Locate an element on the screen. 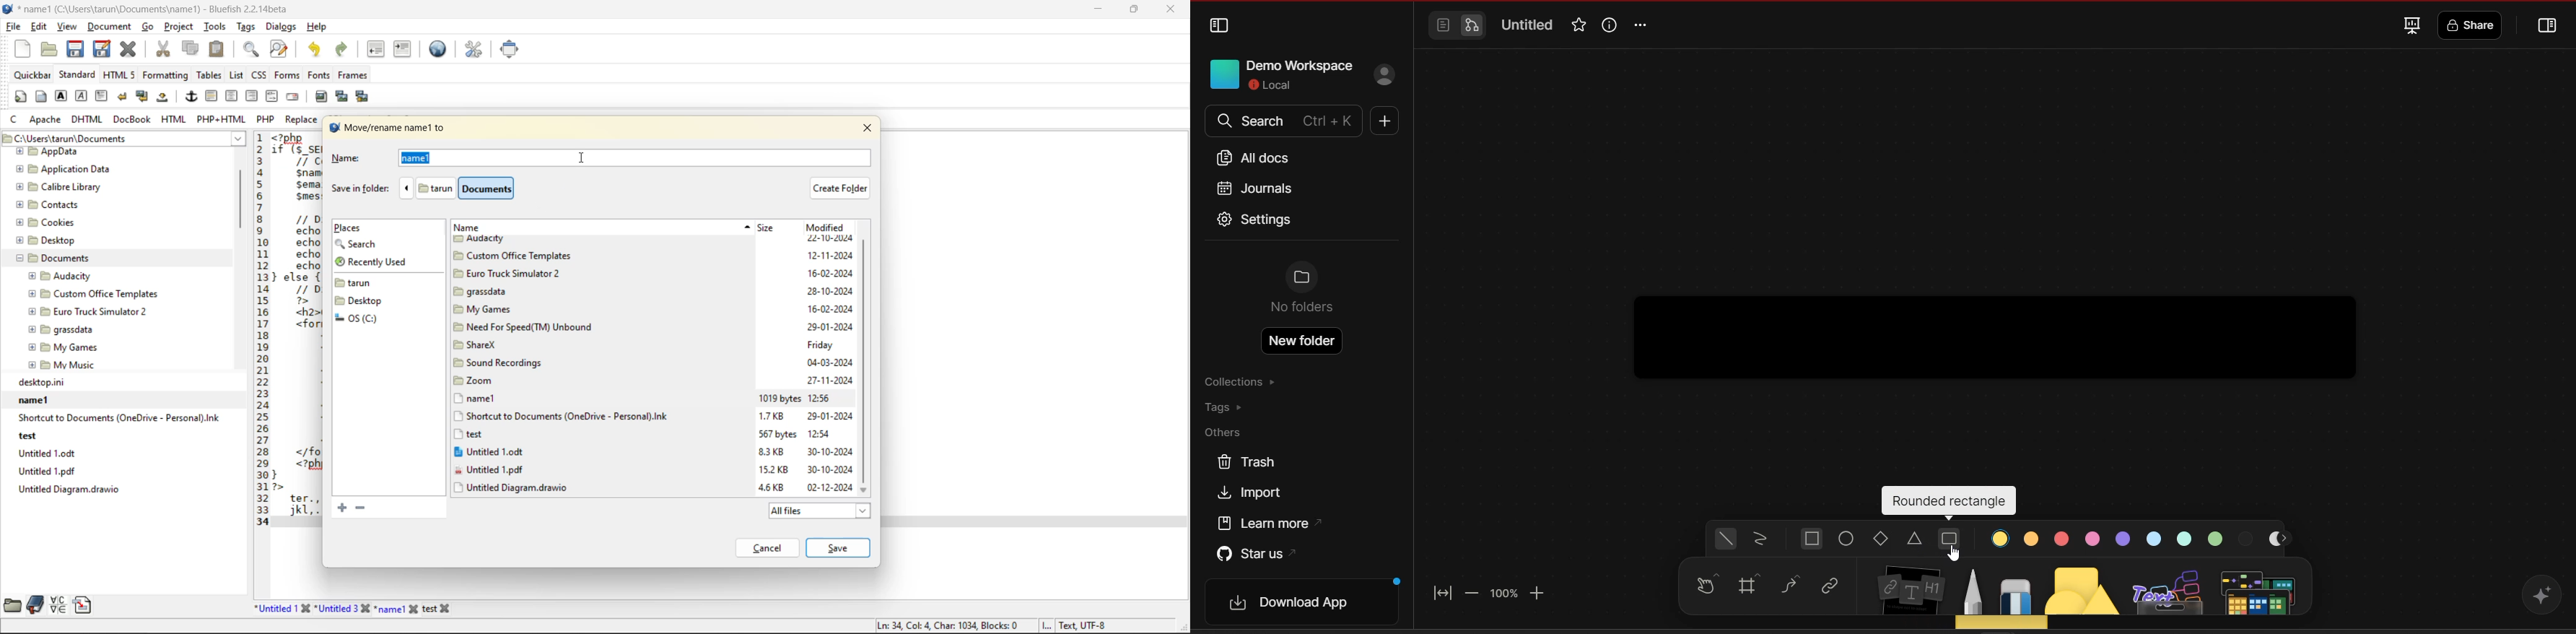  replace is located at coordinates (301, 120).